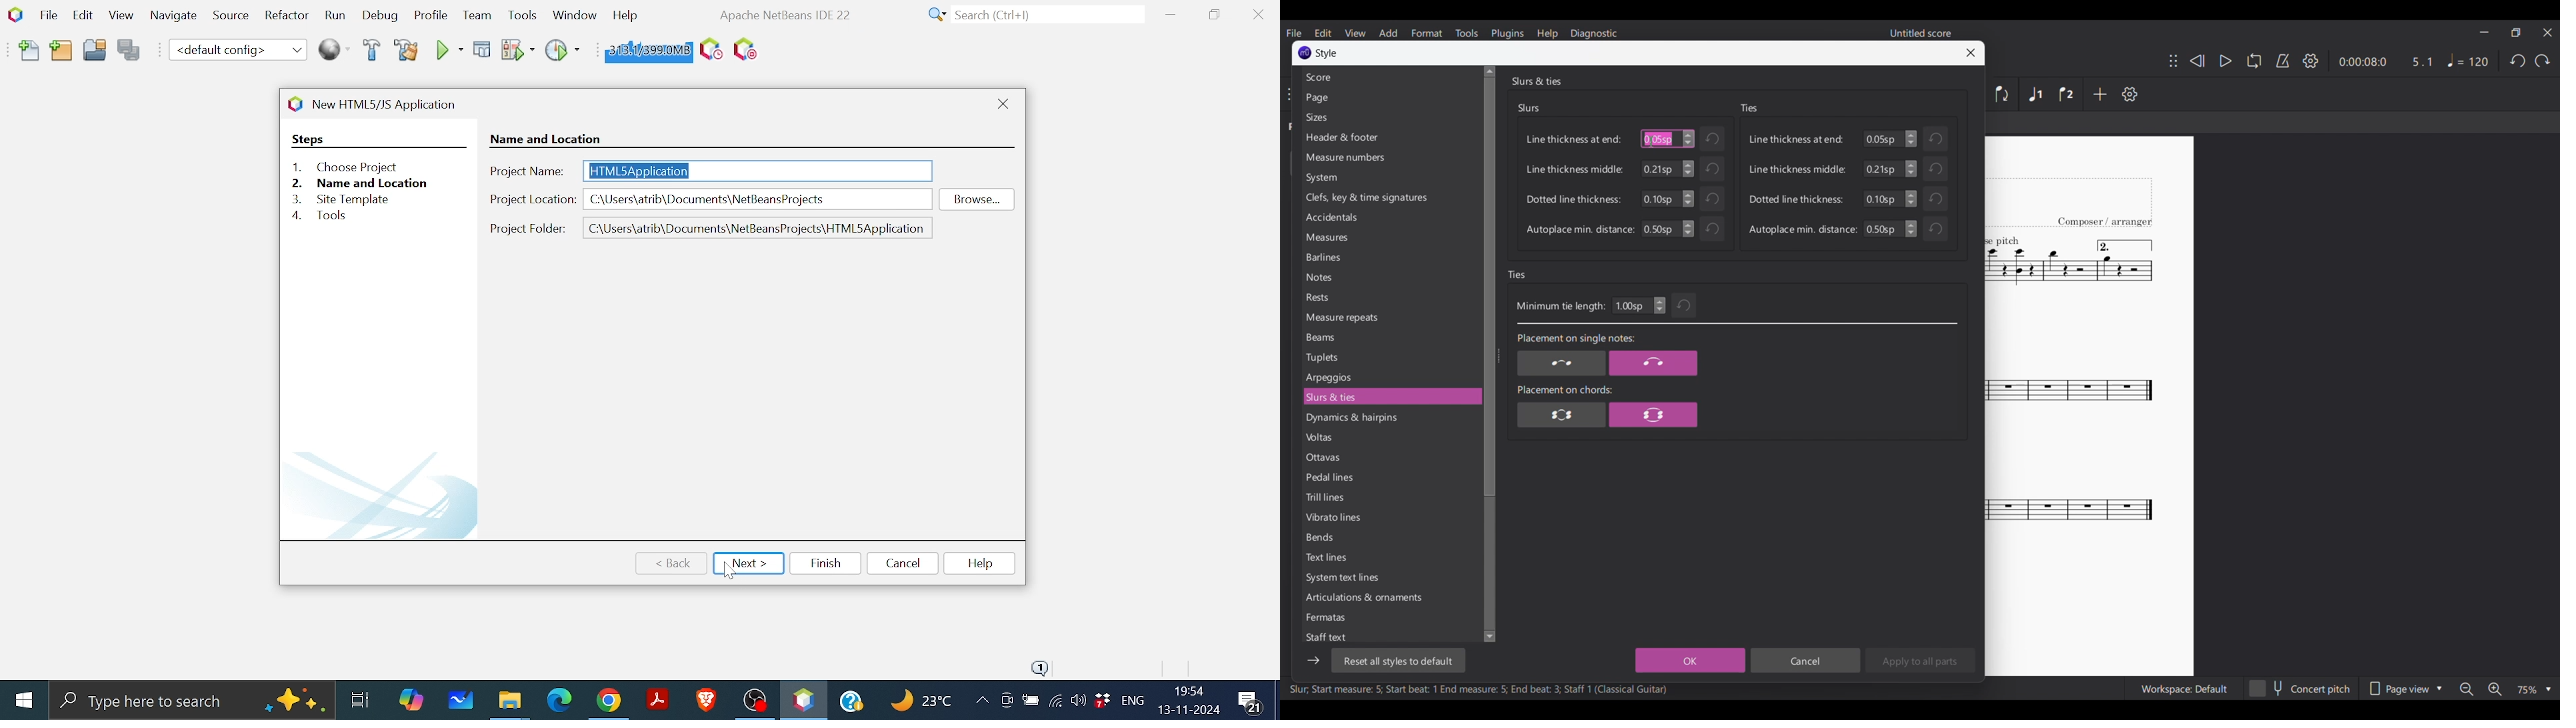  What do you see at coordinates (1390, 457) in the screenshot?
I see `Ottavas` at bounding box center [1390, 457].